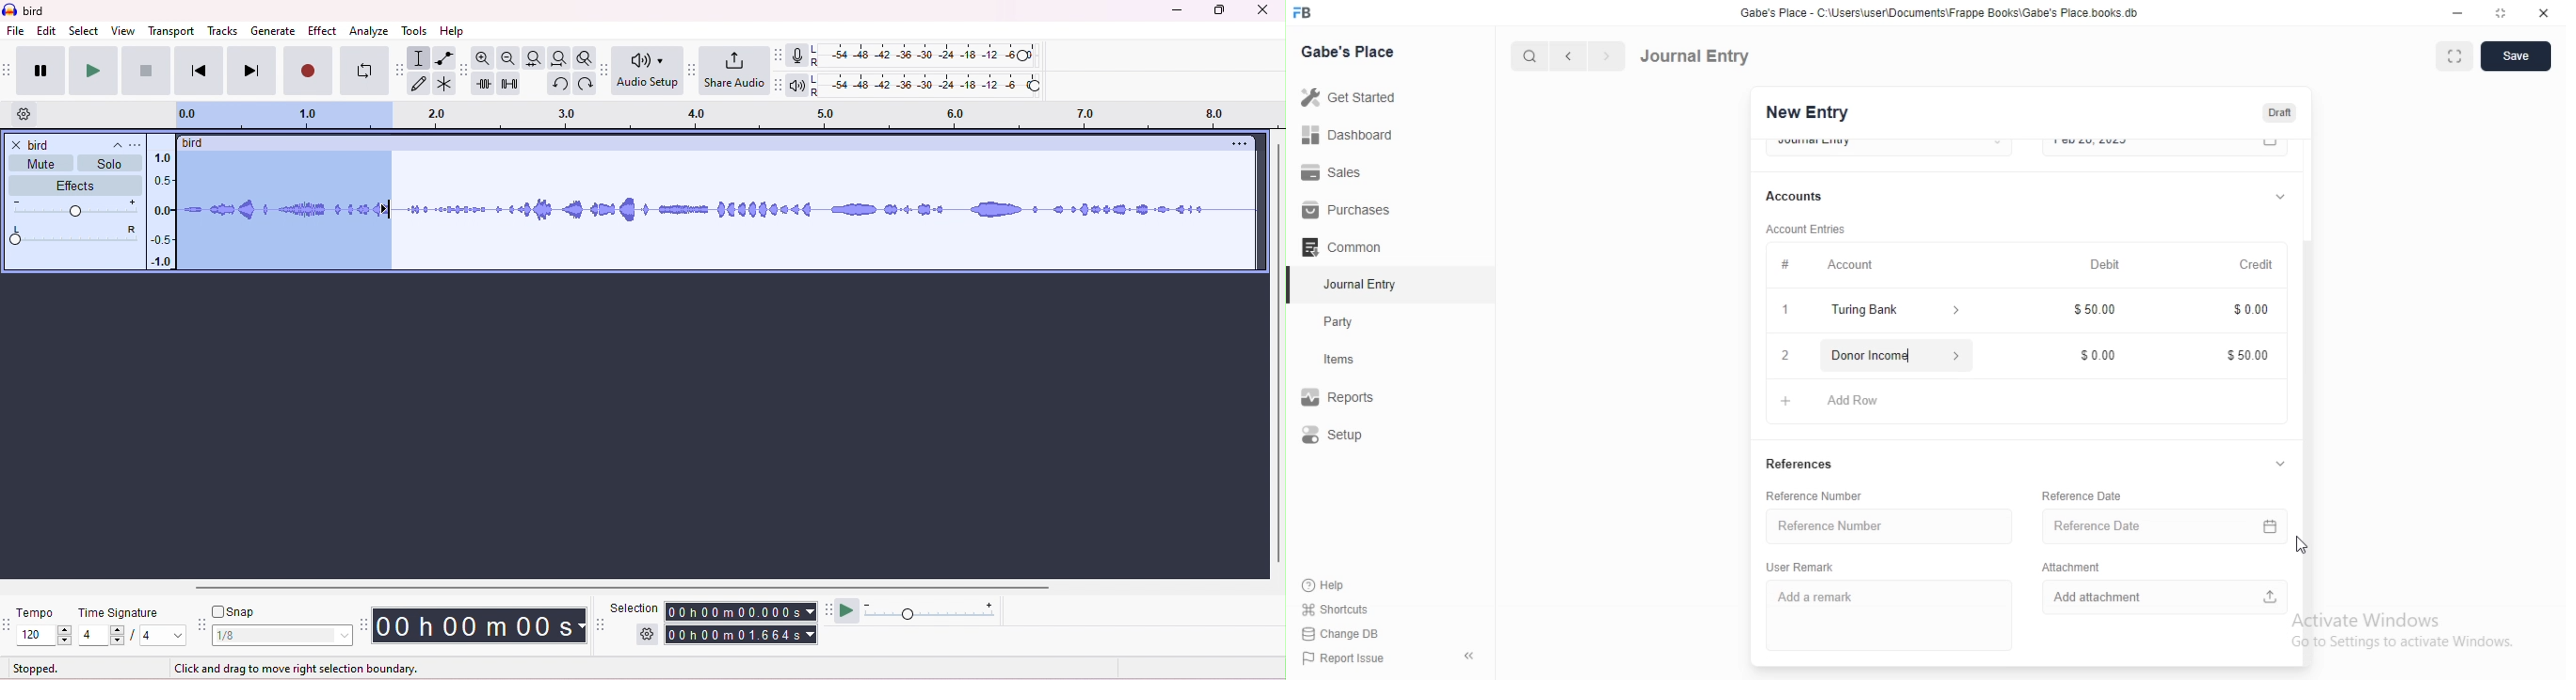 Image resolution: width=2576 pixels, height=700 pixels. Describe the element at coordinates (420, 58) in the screenshot. I see `selection` at that location.